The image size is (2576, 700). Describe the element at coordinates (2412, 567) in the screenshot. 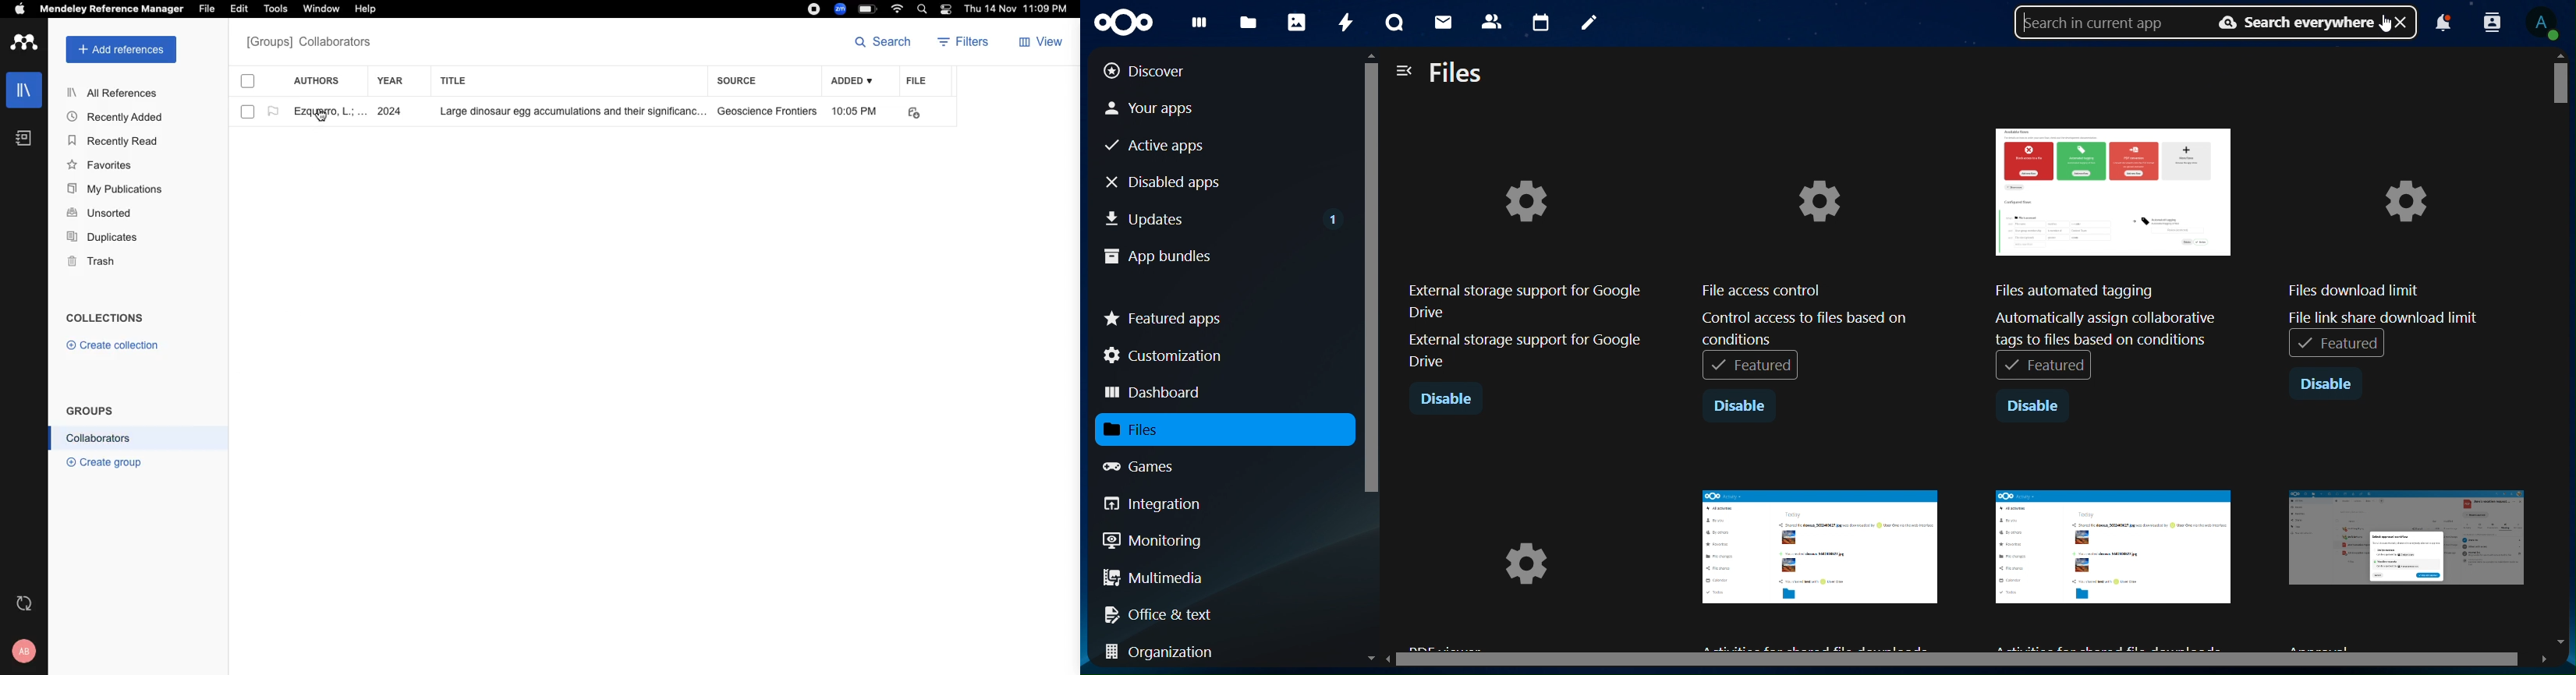

I see `image` at that location.